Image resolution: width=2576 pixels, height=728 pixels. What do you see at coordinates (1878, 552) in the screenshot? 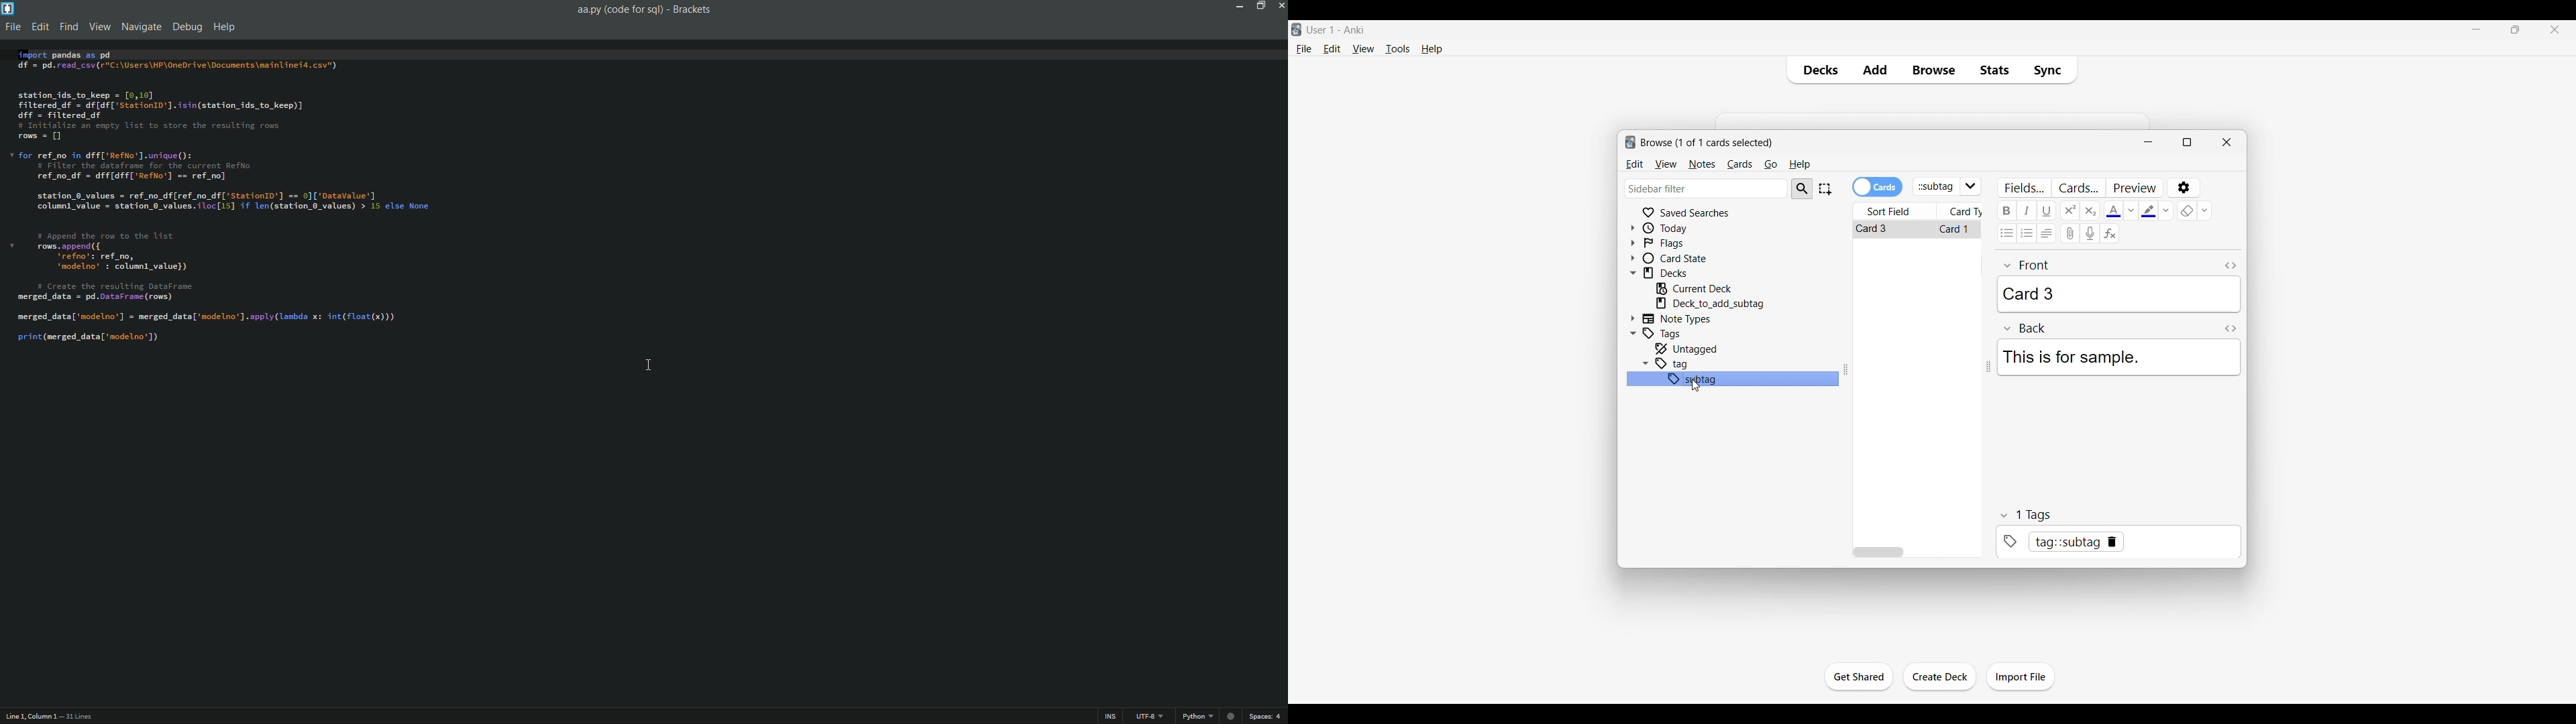
I see `Horizontal slide bar` at bounding box center [1878, 552].